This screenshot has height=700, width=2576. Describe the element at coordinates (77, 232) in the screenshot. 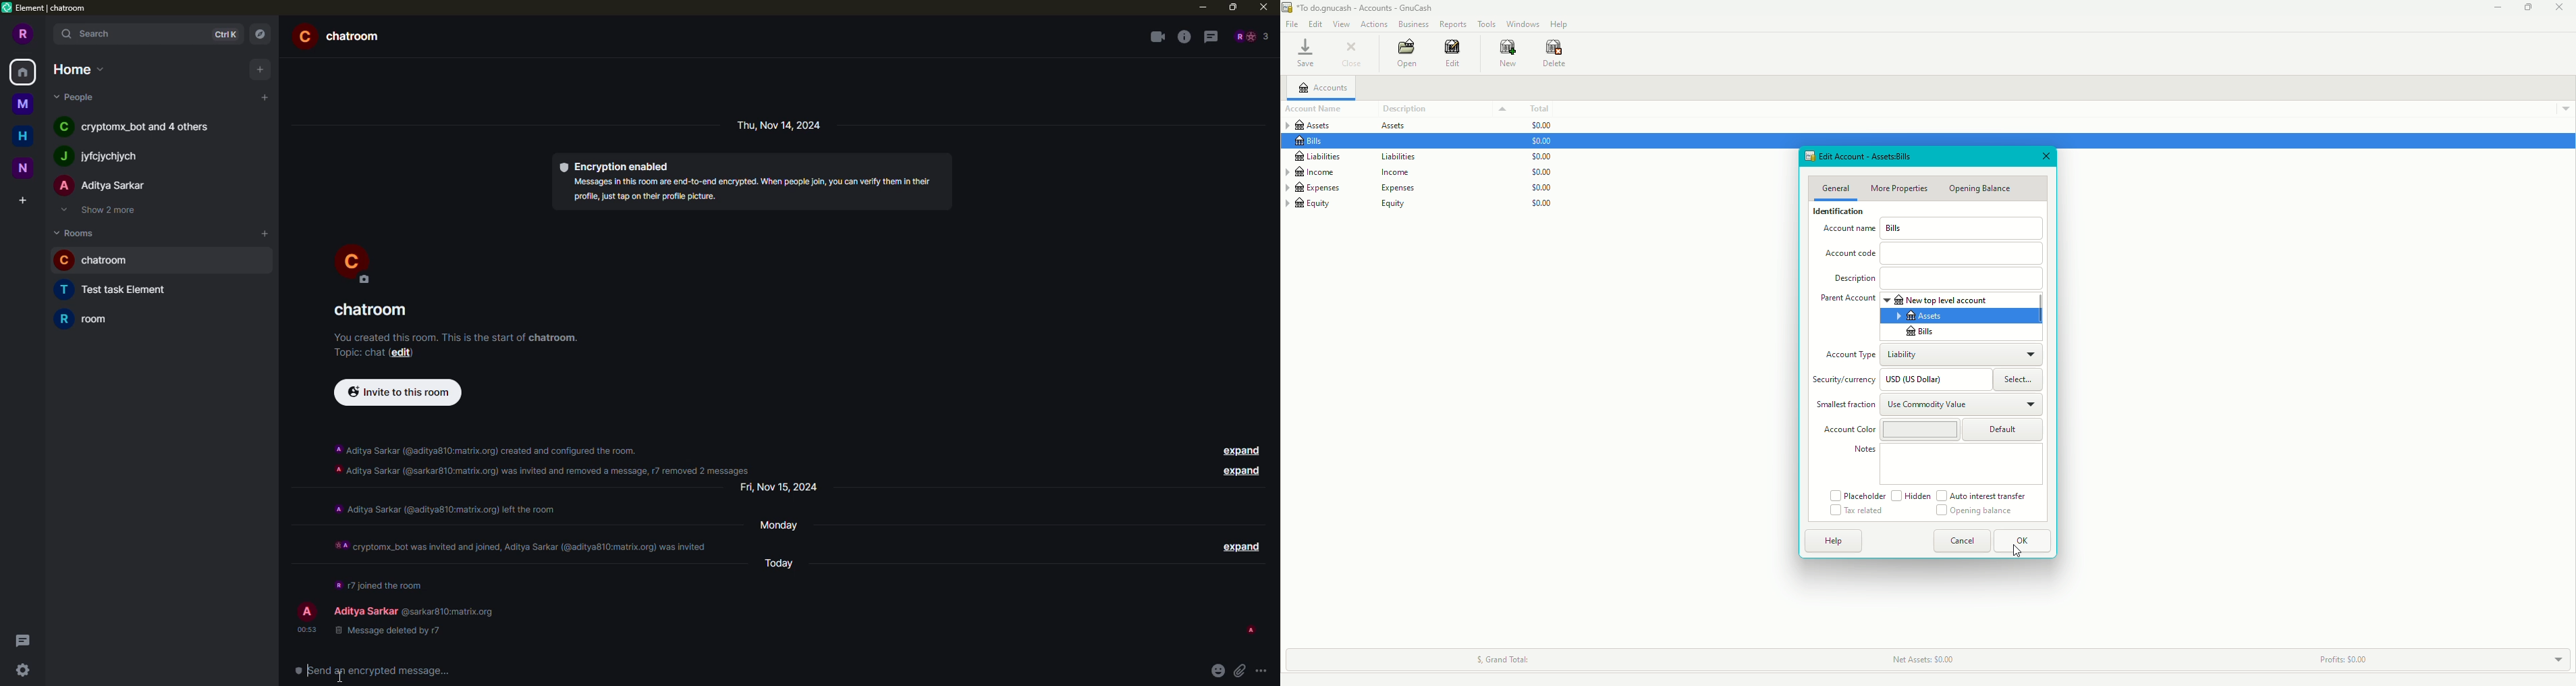

I see `rooms` at that location.